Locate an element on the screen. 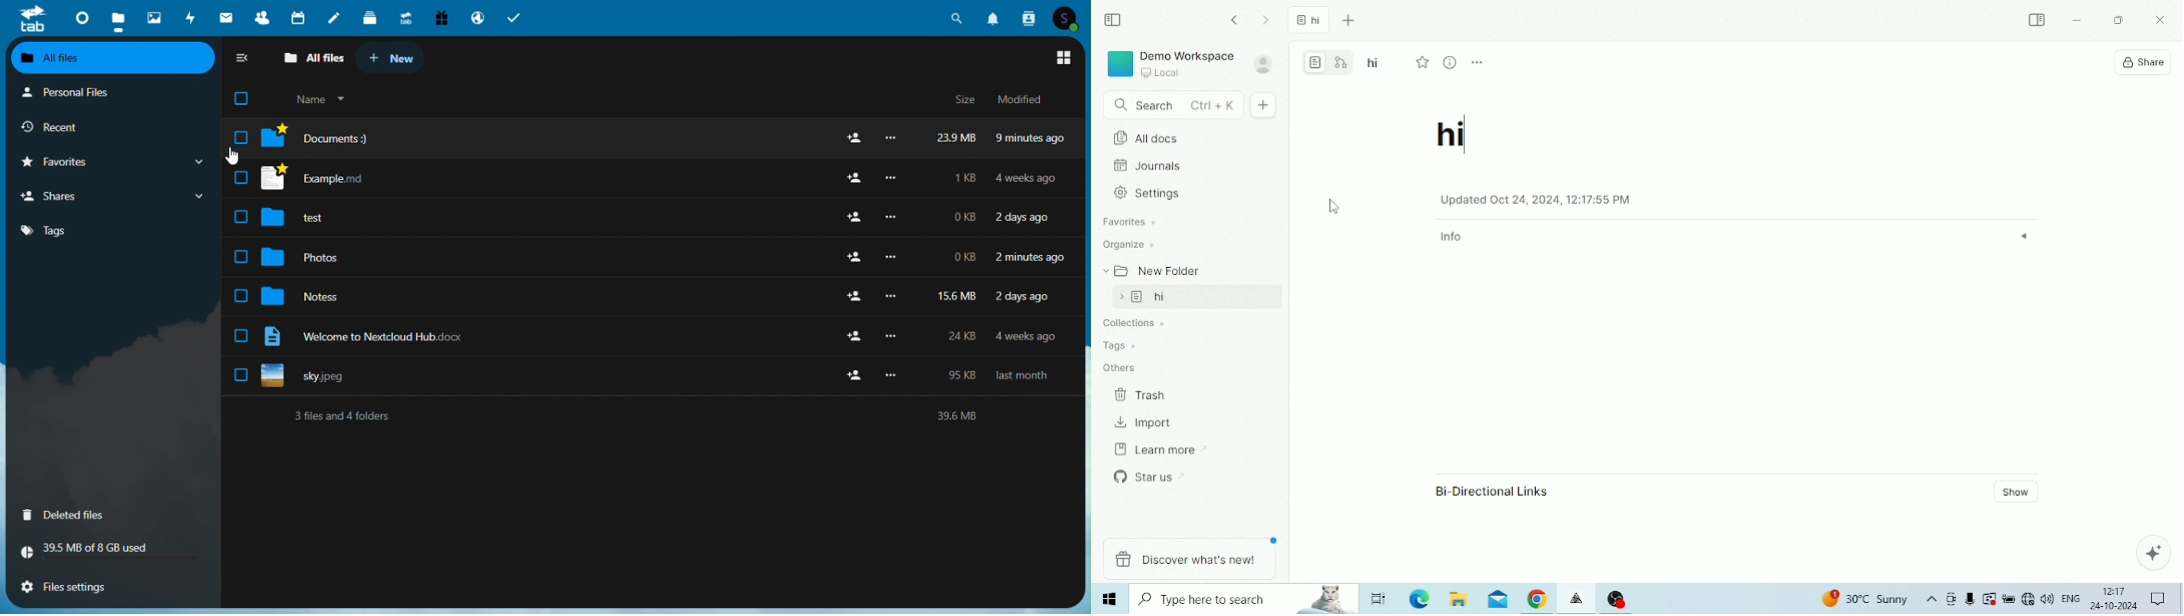  notes is located at coordinates (338, 16).